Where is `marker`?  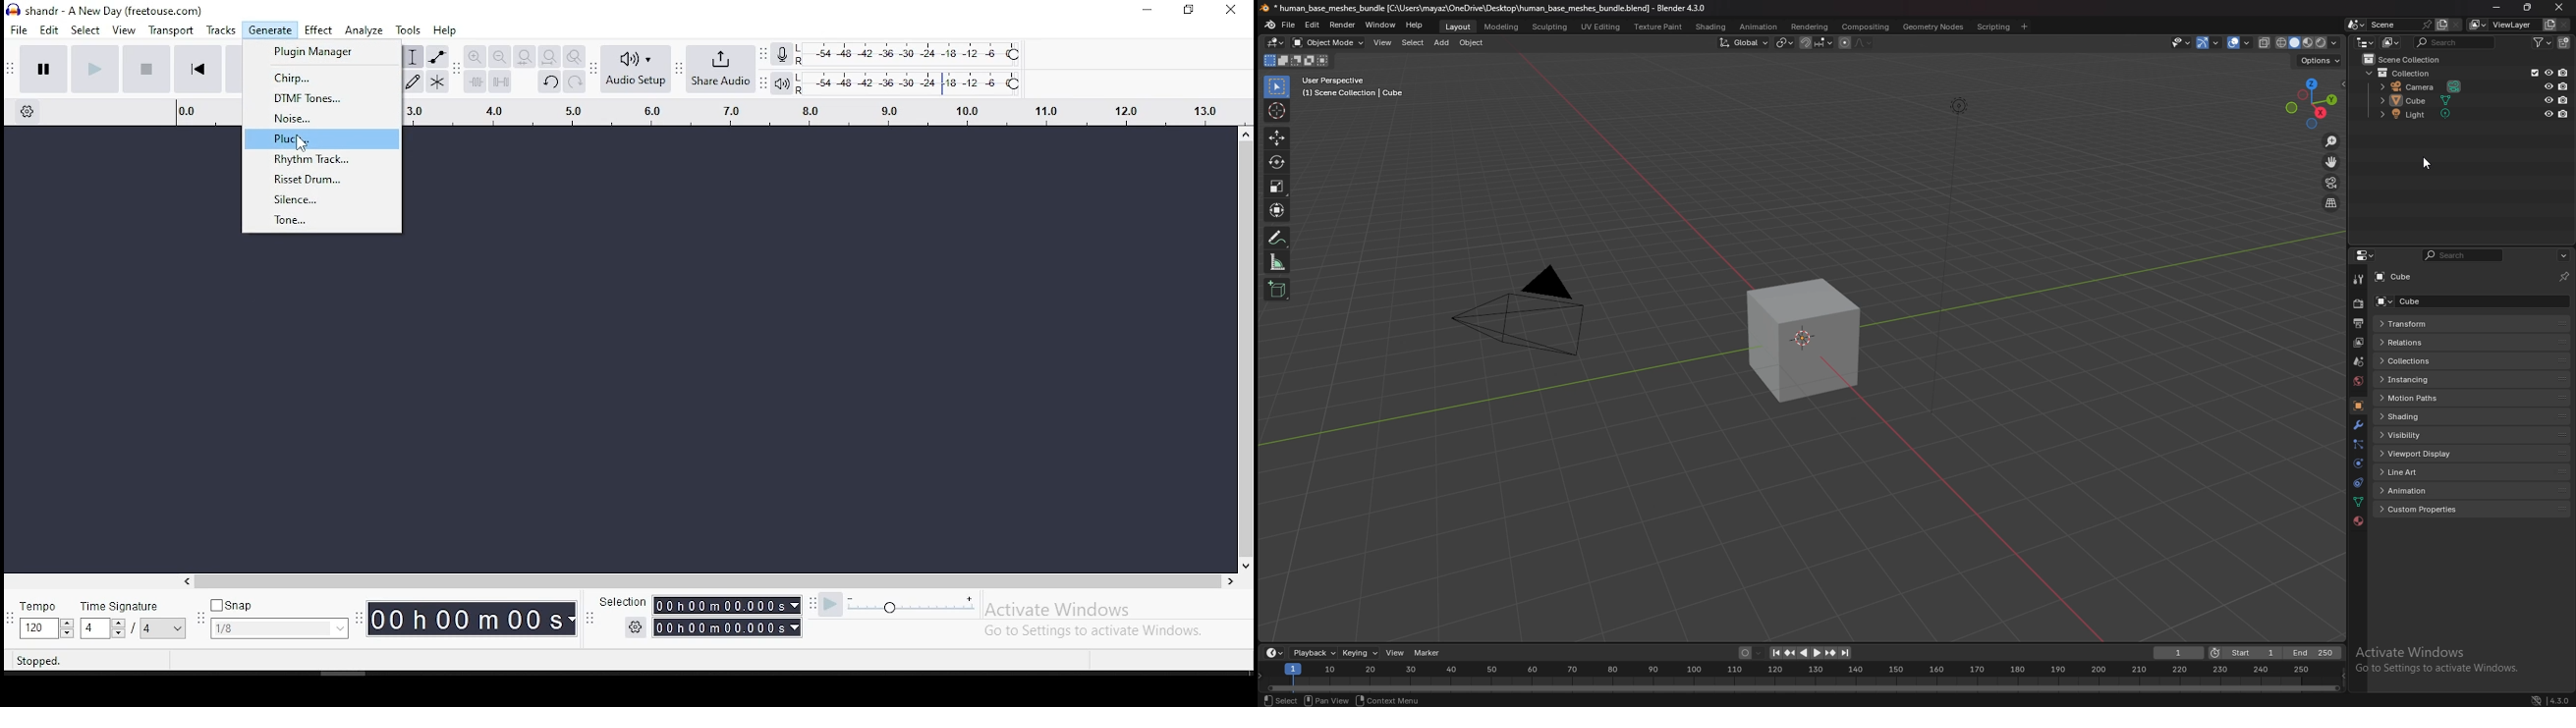 marker is located at coordinates (1429, 653).